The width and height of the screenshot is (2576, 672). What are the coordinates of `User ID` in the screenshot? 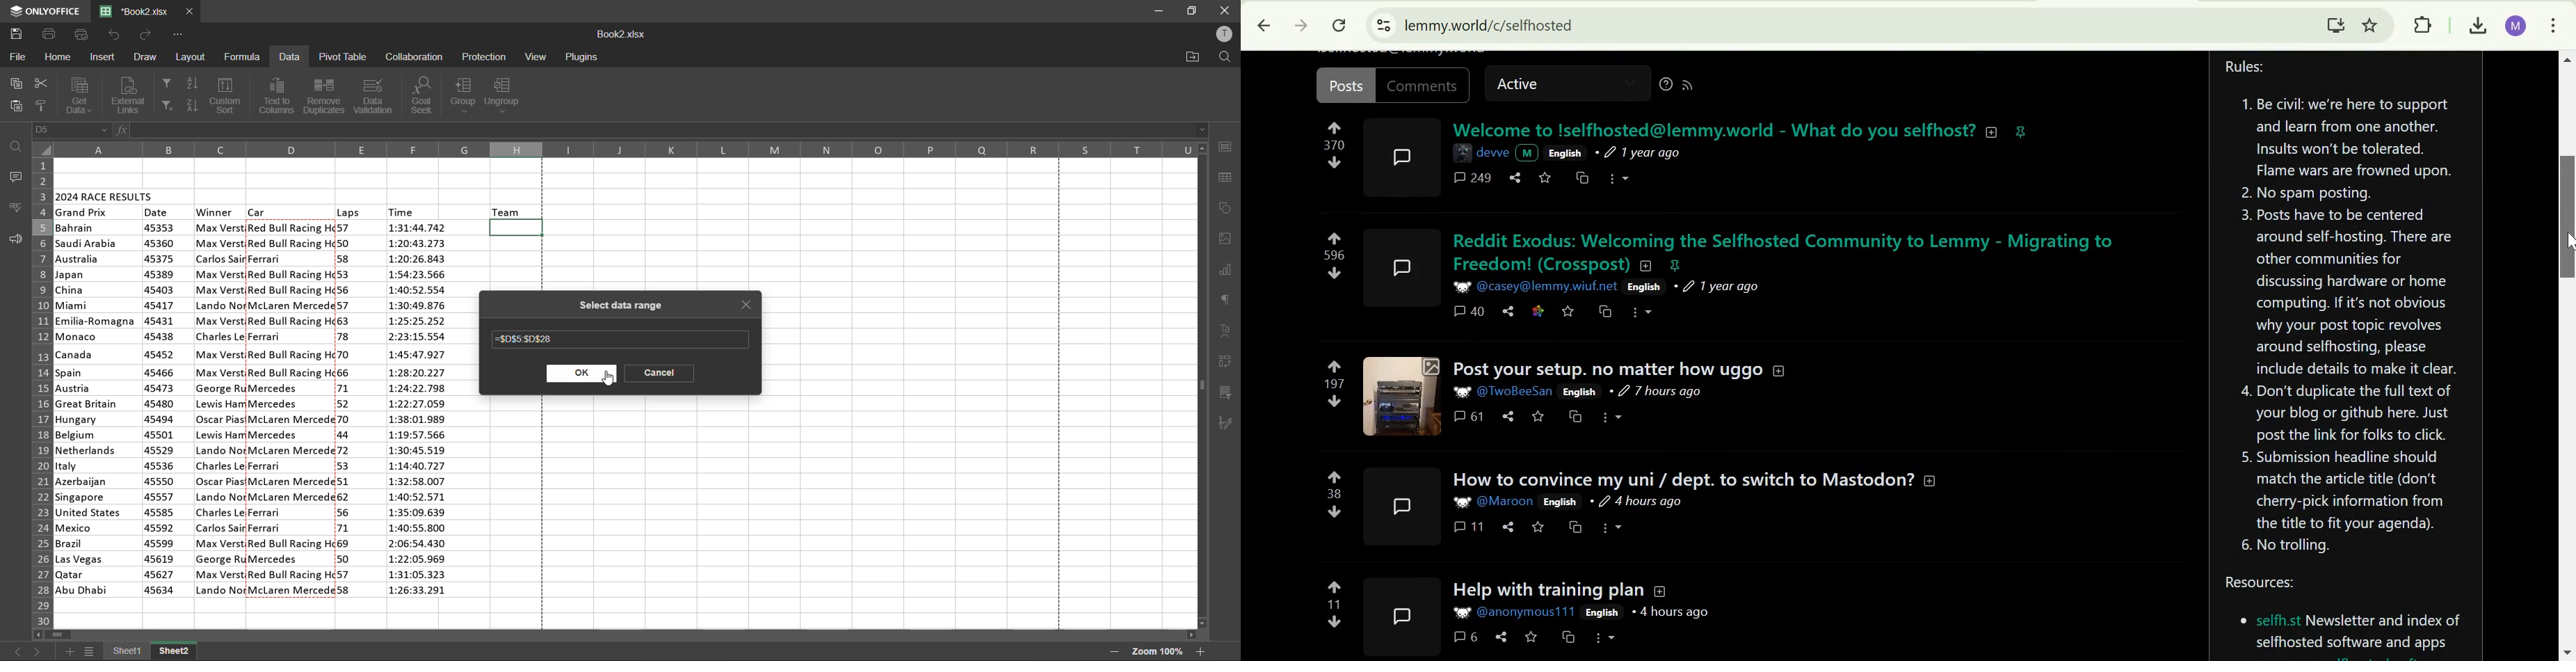 It's located at (1518, 390).